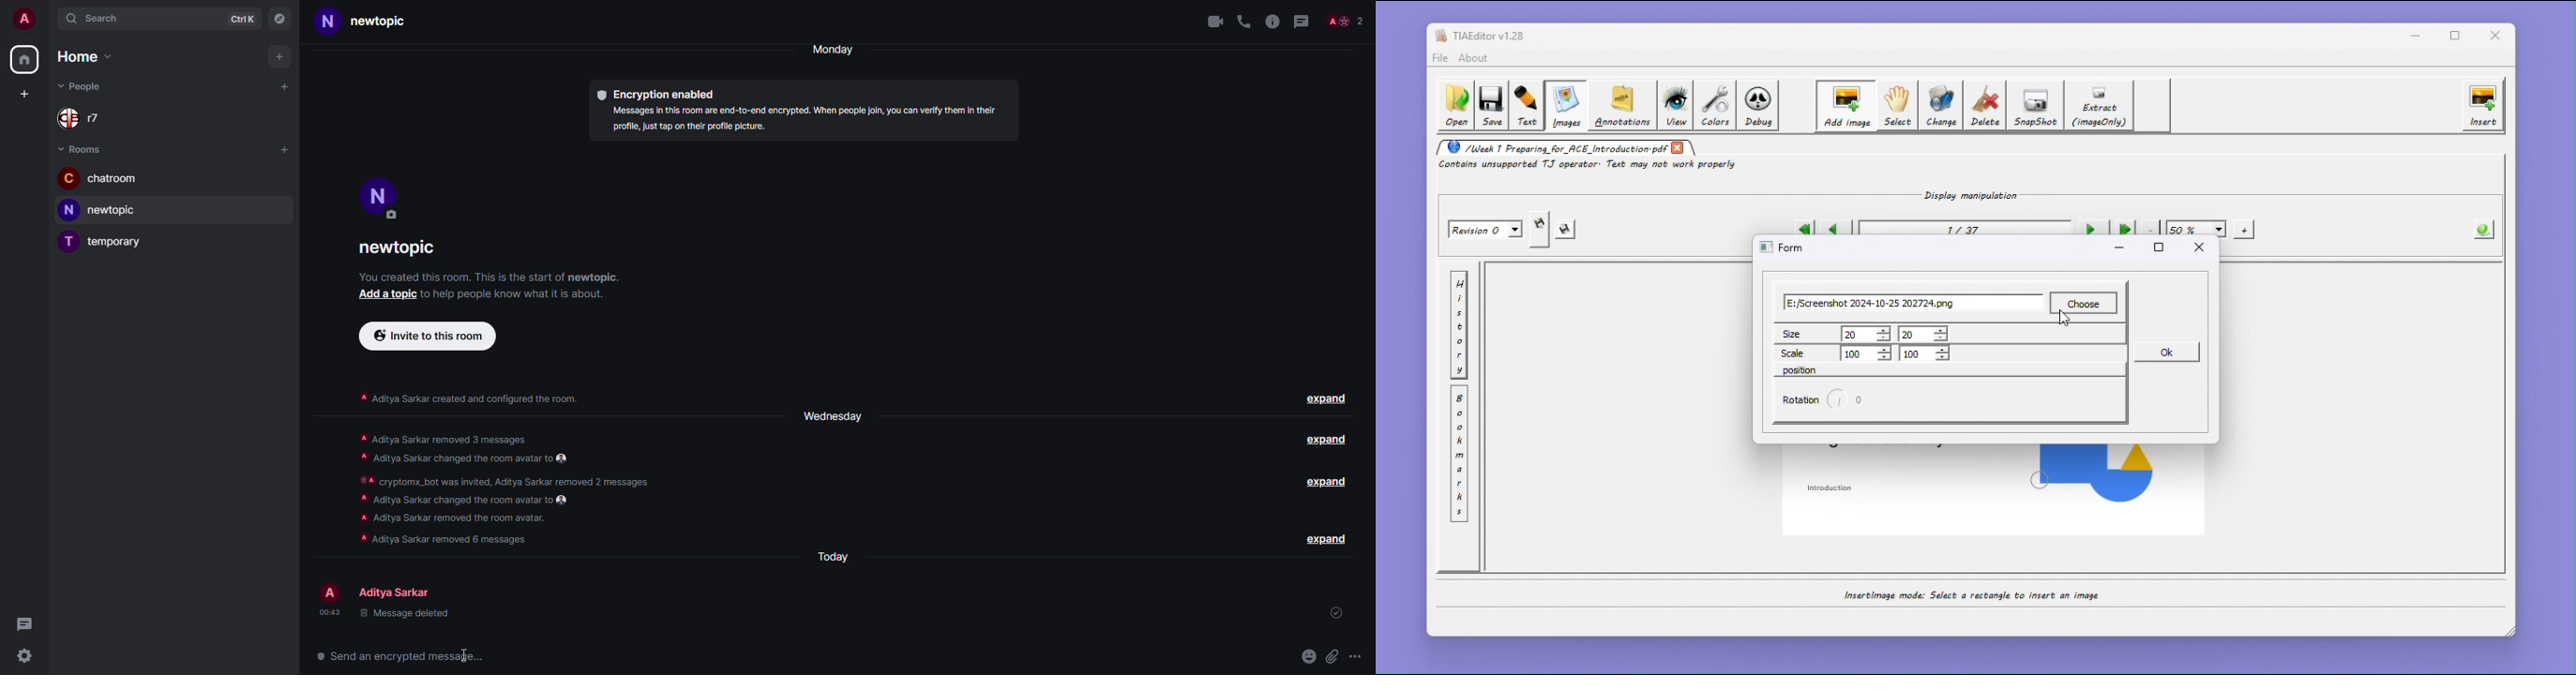 This screenshot has width=2576, height=700. I want to click on attach, so click(1335, 656).